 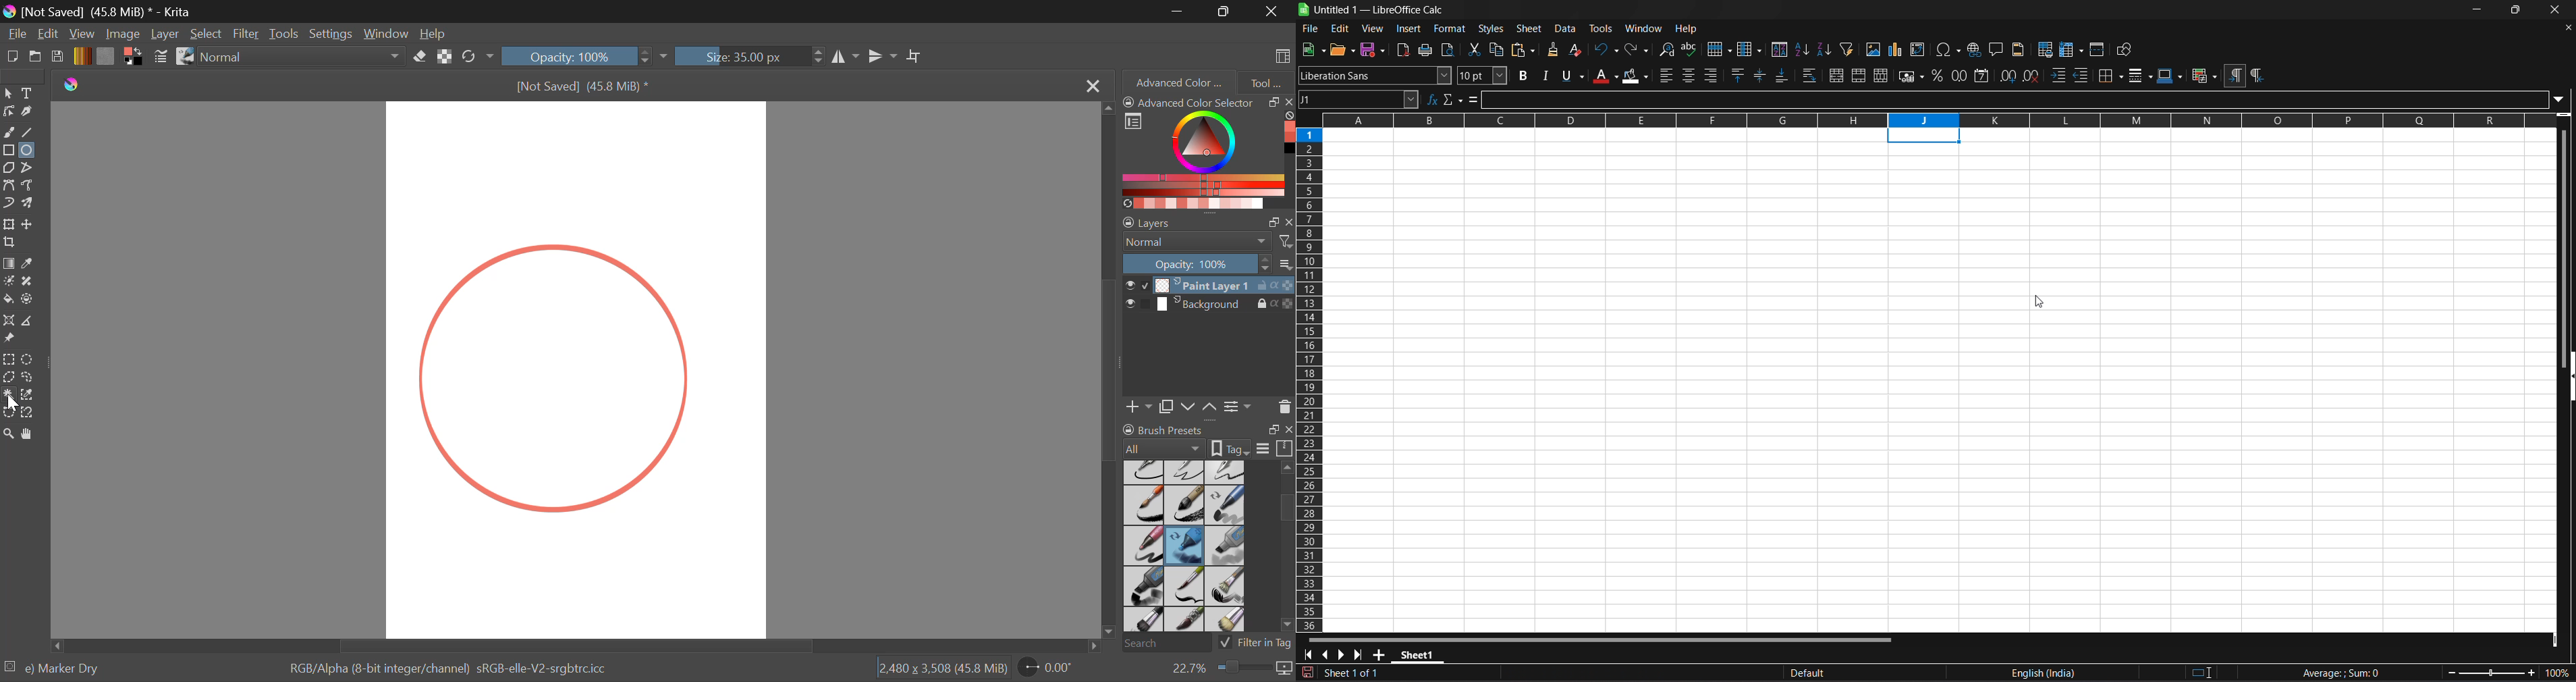 I want to click on Ink-8 Sumi-e, so click(x=1184, y=506).